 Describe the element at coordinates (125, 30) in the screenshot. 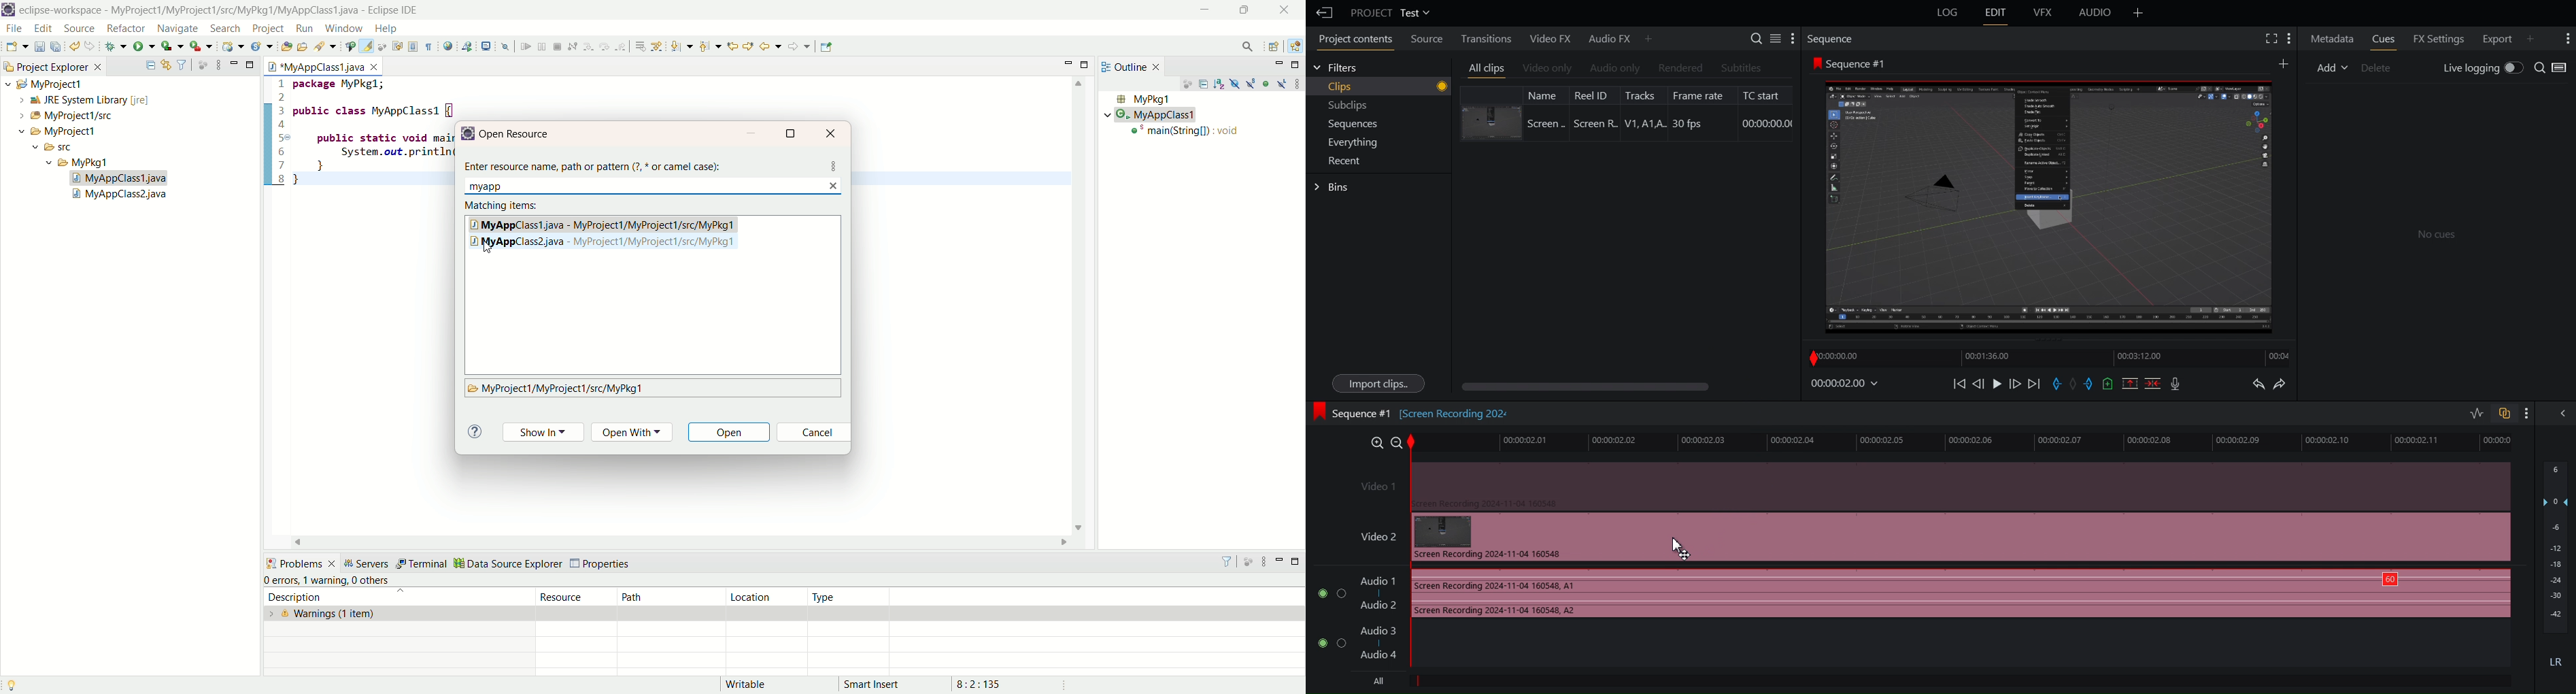

I see `refactor` at that location.